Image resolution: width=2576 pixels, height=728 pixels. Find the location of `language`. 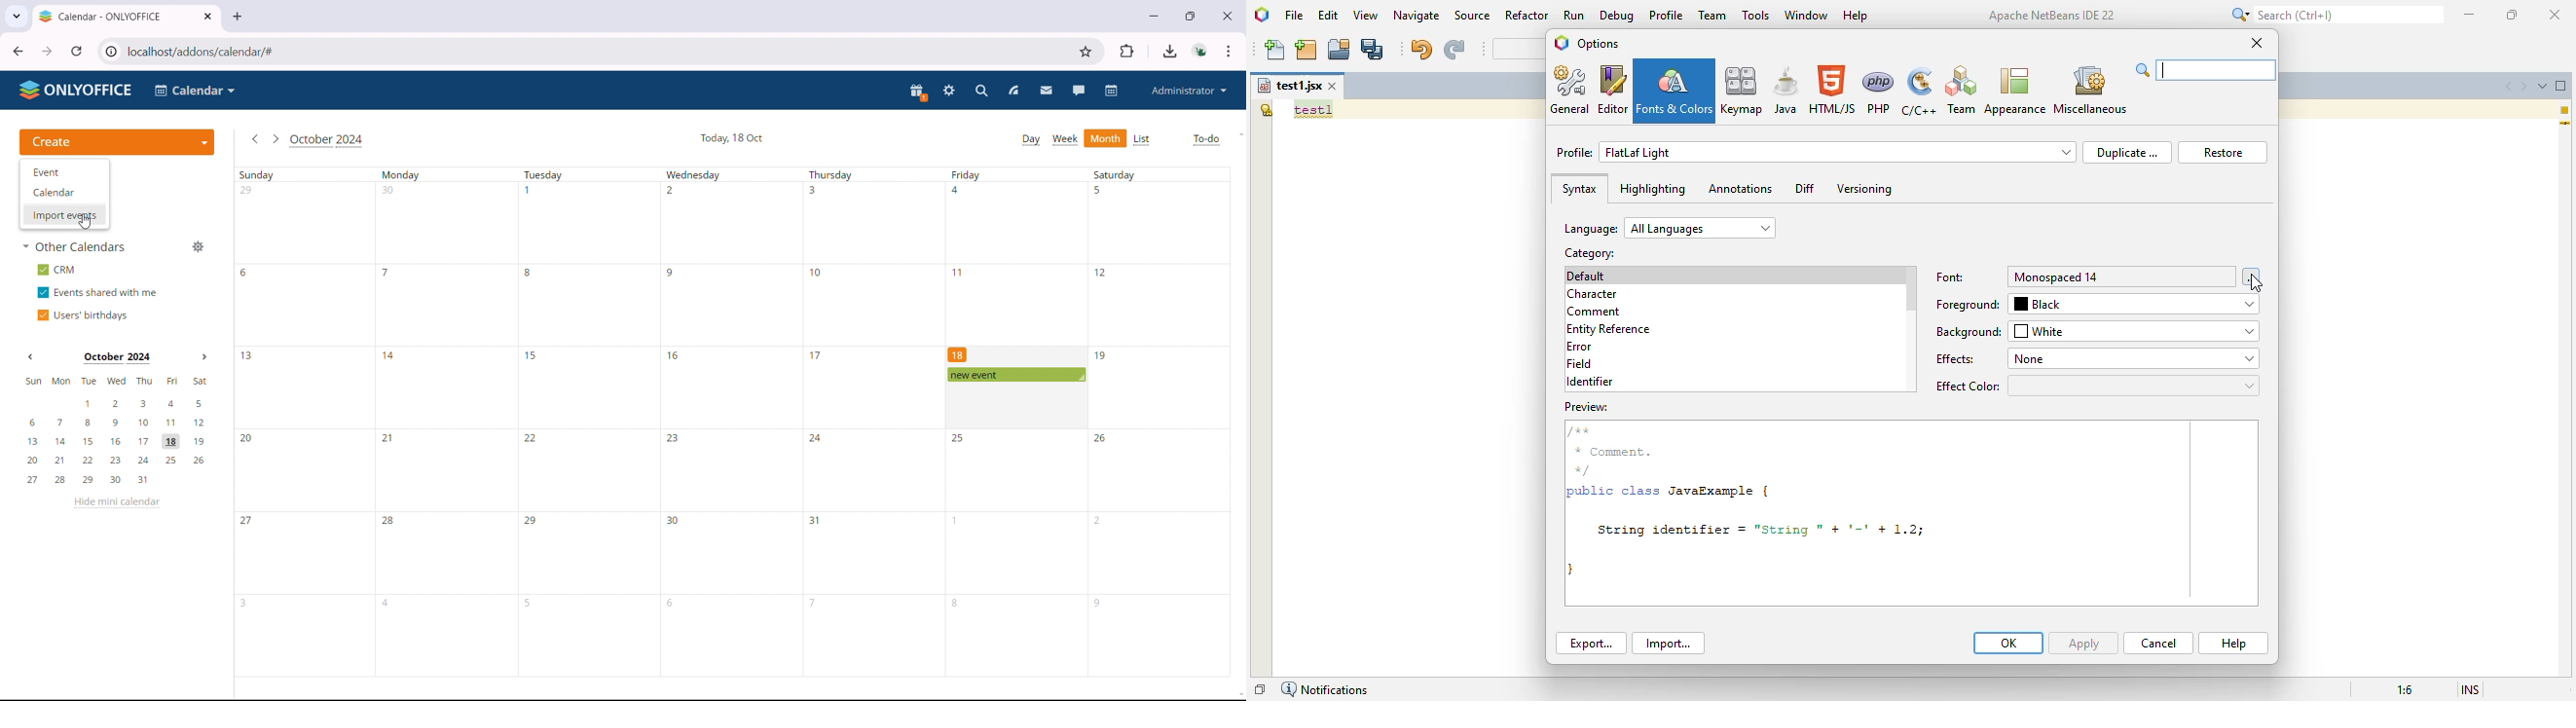

language is located at coordinates (1670, 228).